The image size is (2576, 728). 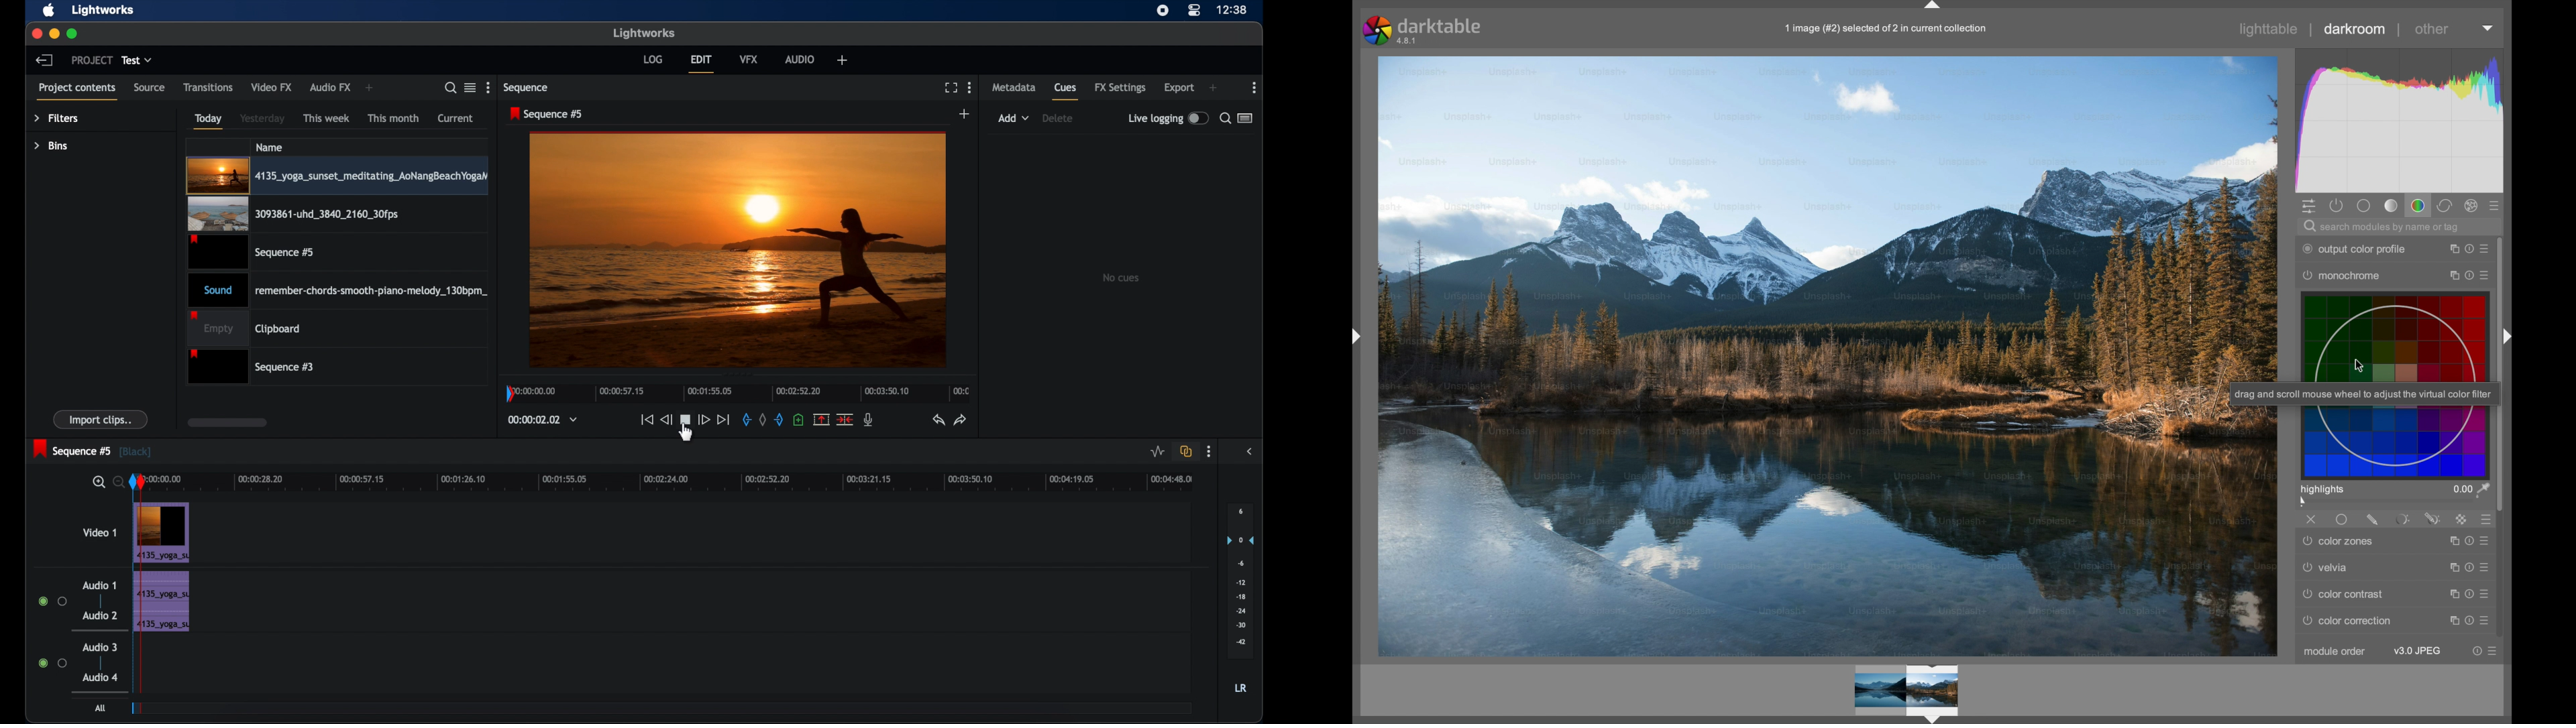 What do you see at coordinates (745, 420) in the screenshot?
I see `in mark` at bounding box center [745, 420].